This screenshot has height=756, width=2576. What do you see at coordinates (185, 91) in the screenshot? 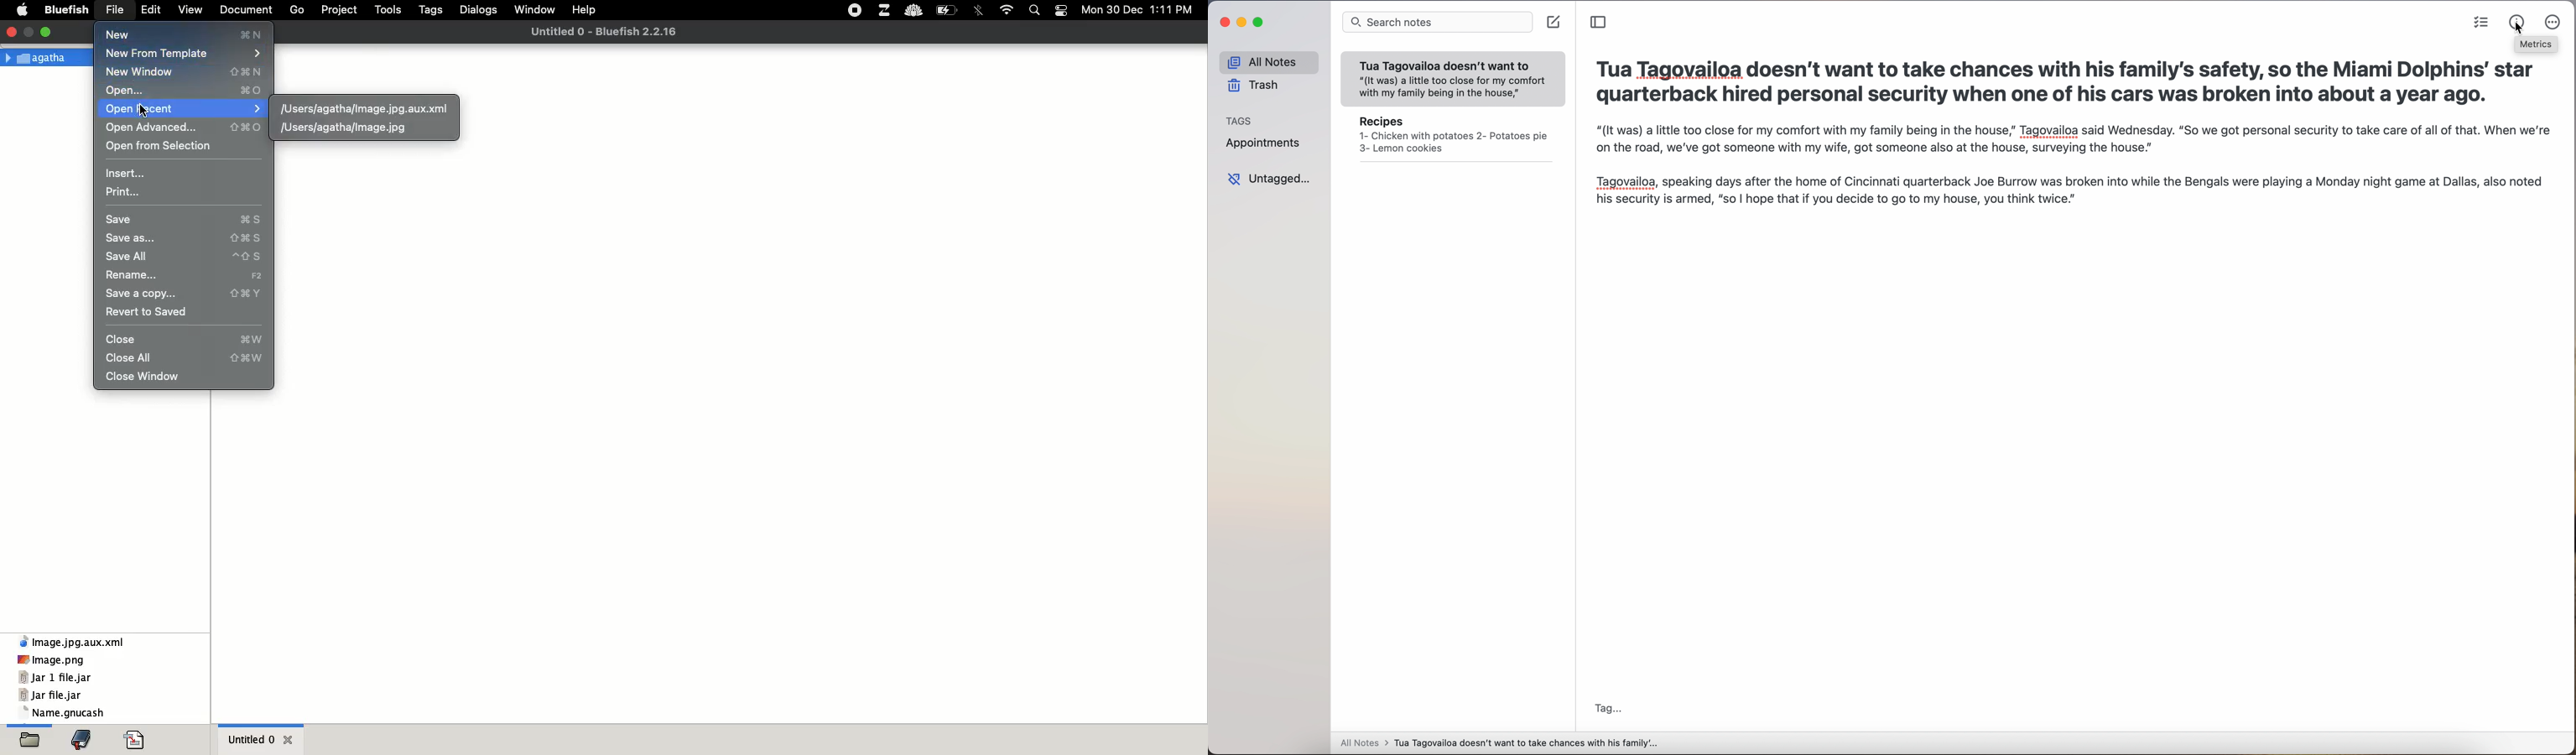
I see `open   command O` at bounding box center [185, 91].